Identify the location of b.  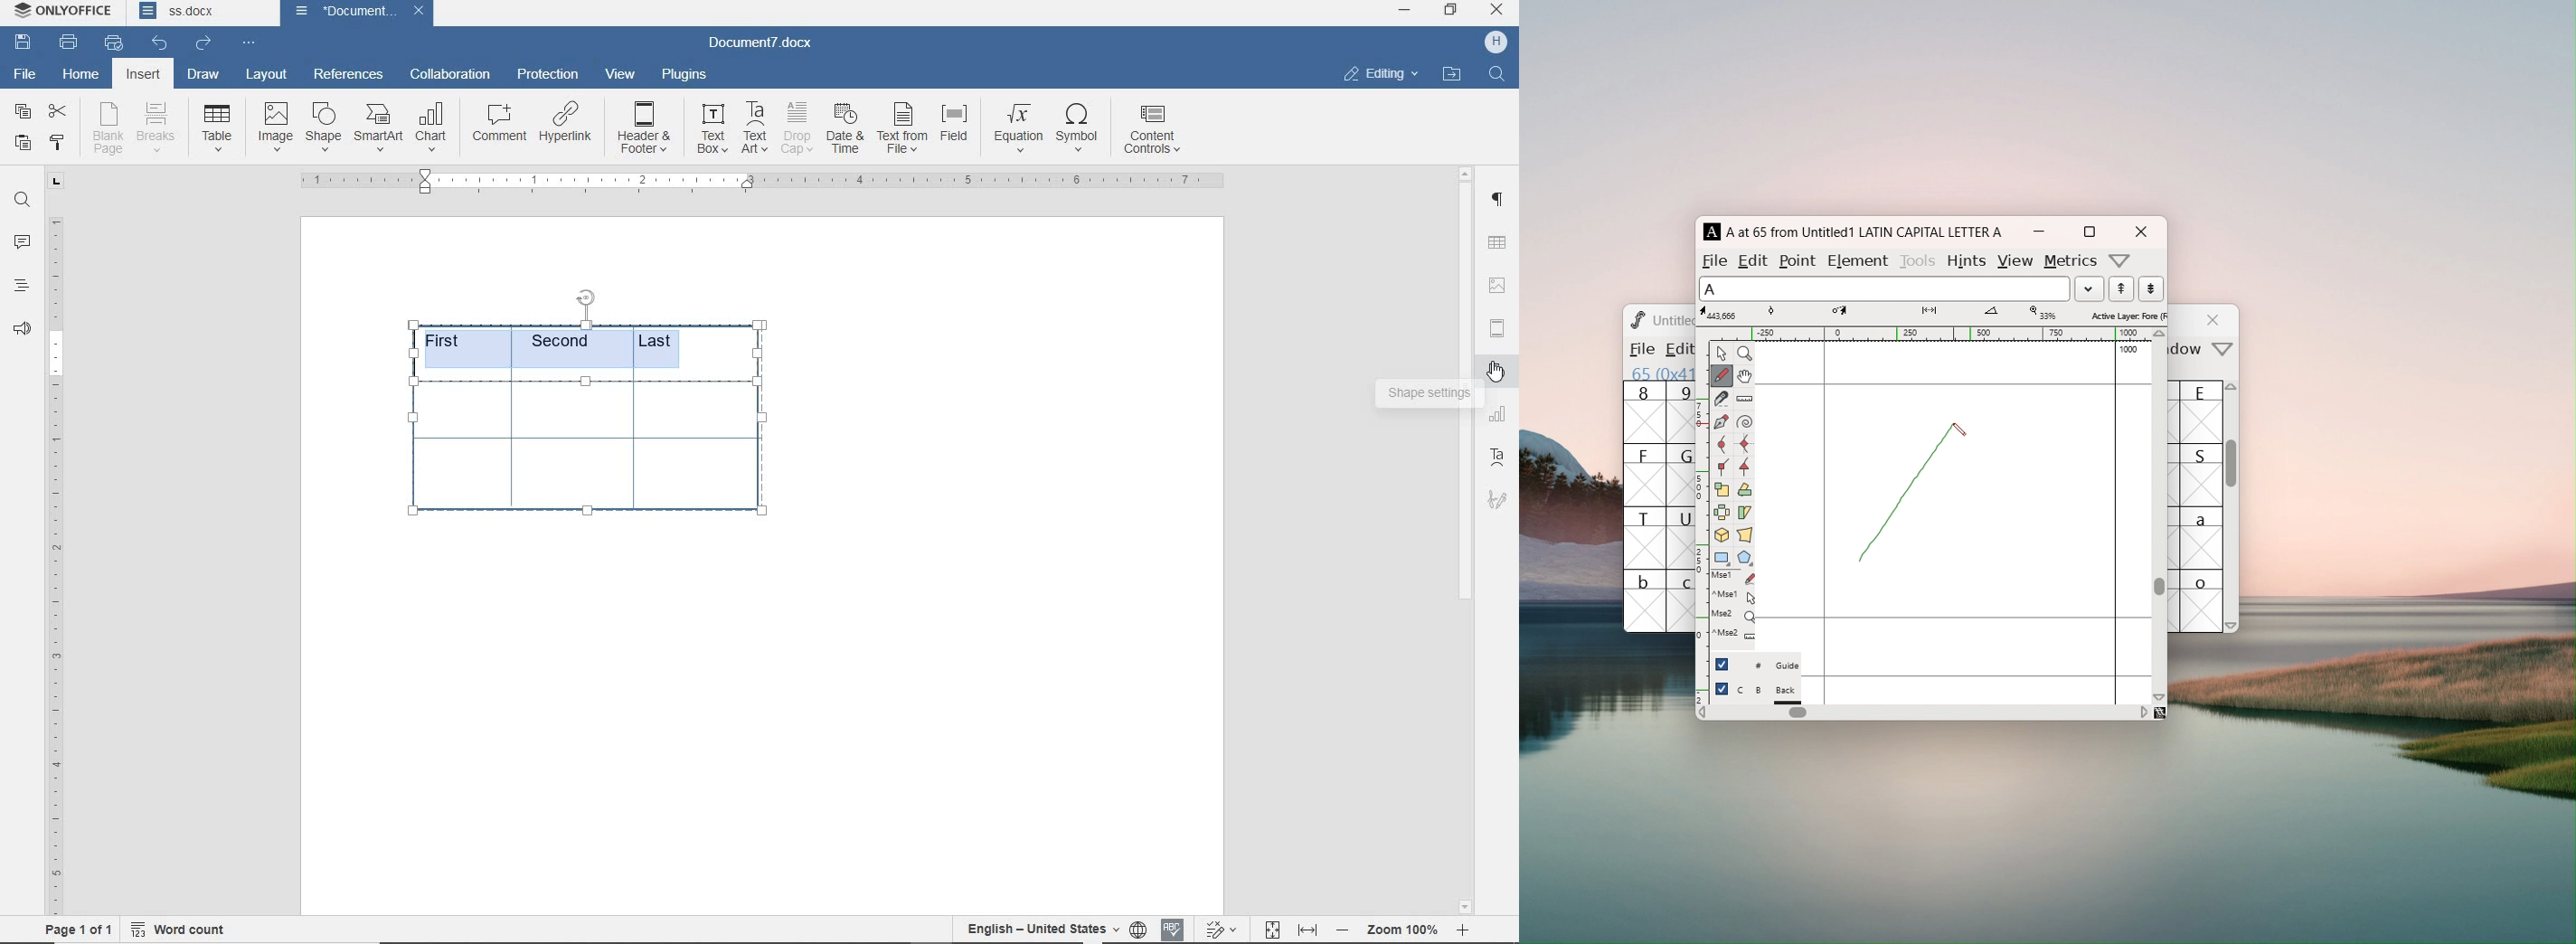
(1645, 600).